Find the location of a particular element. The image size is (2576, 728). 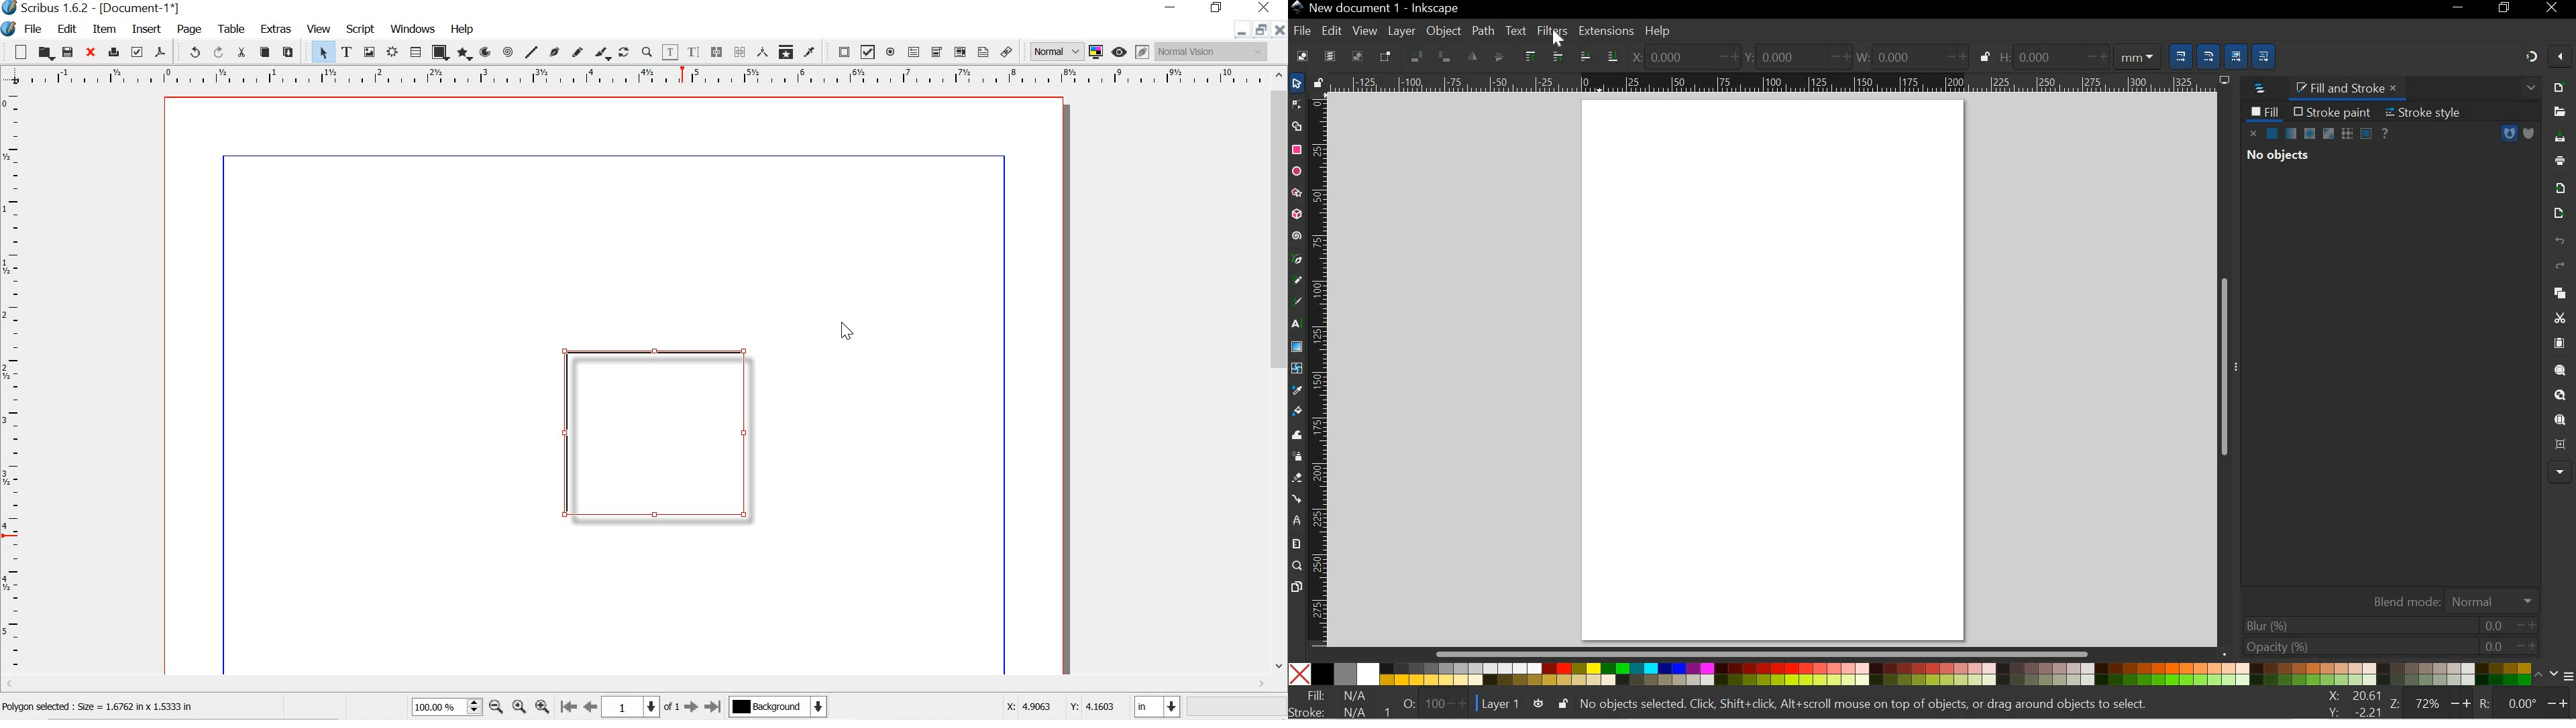

ZOOM OUT OR ZOOM IN is located at coordinates (2432, 703).